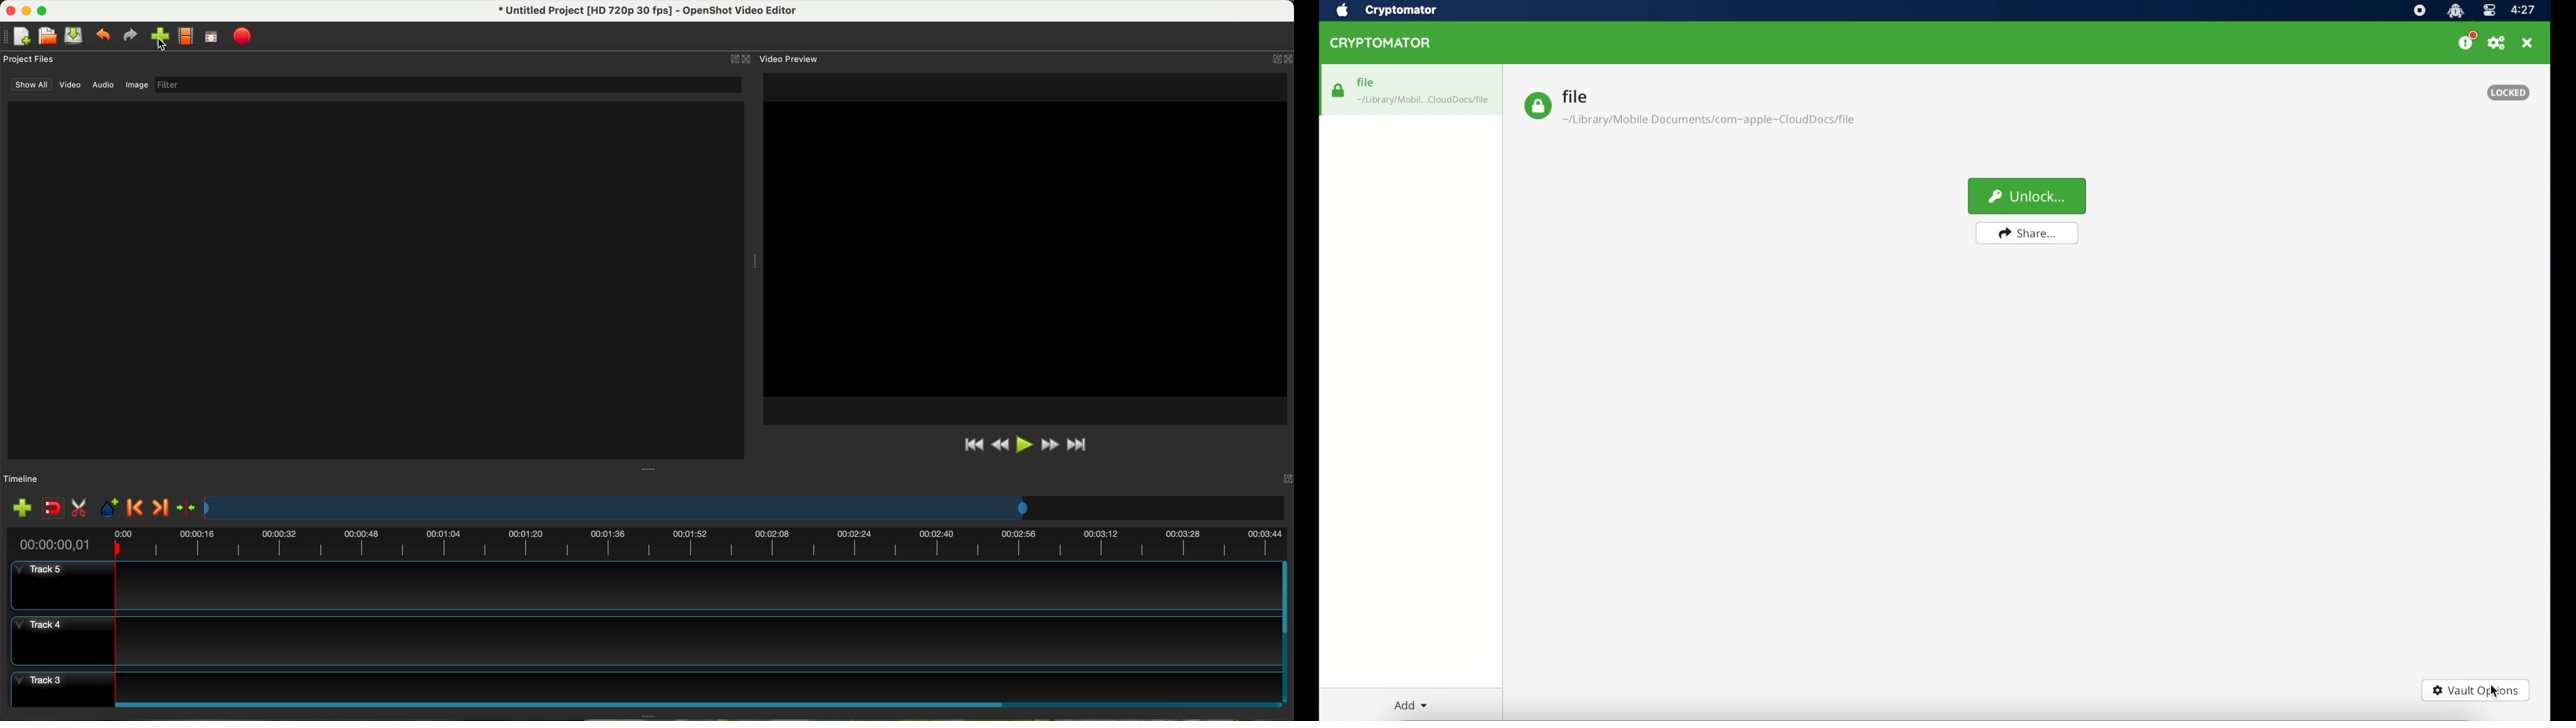 Image resolution: width=2576 pixels, height=728 pixels. What do you see at coordinates (242, 37) in the screenshot?
I see `export video` at bounding box center [242, 37].